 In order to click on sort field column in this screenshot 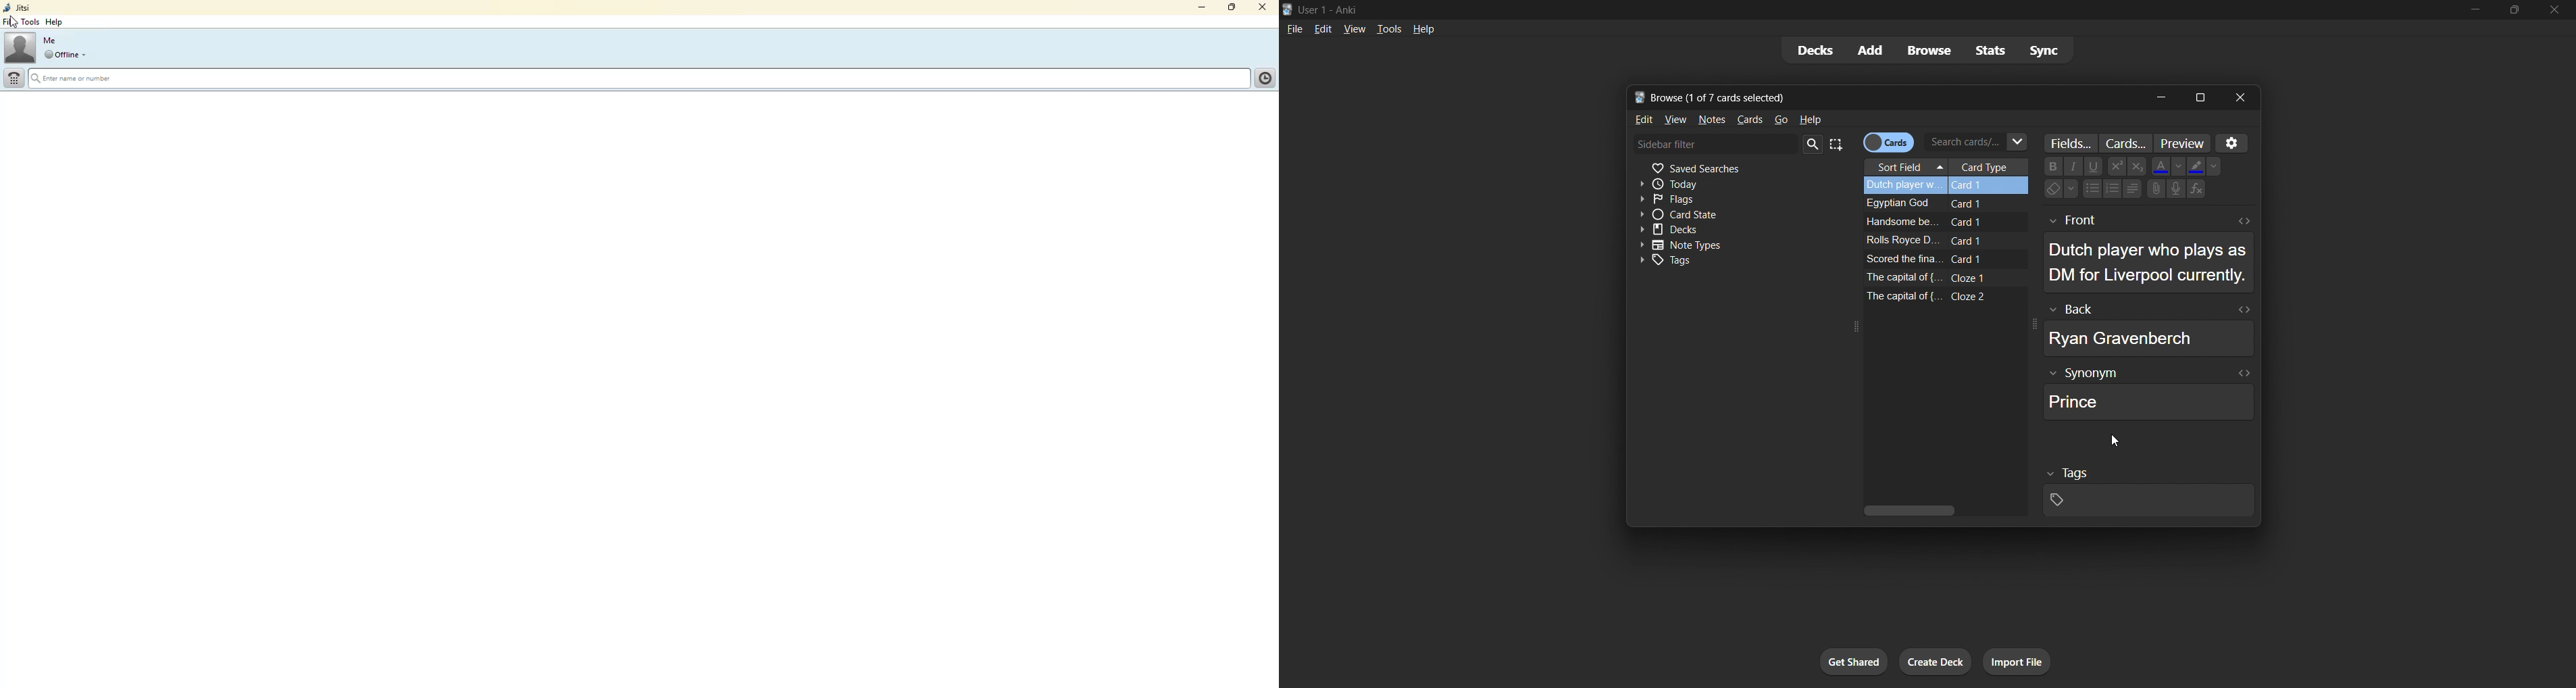, I will do `click(1910, 166)`.